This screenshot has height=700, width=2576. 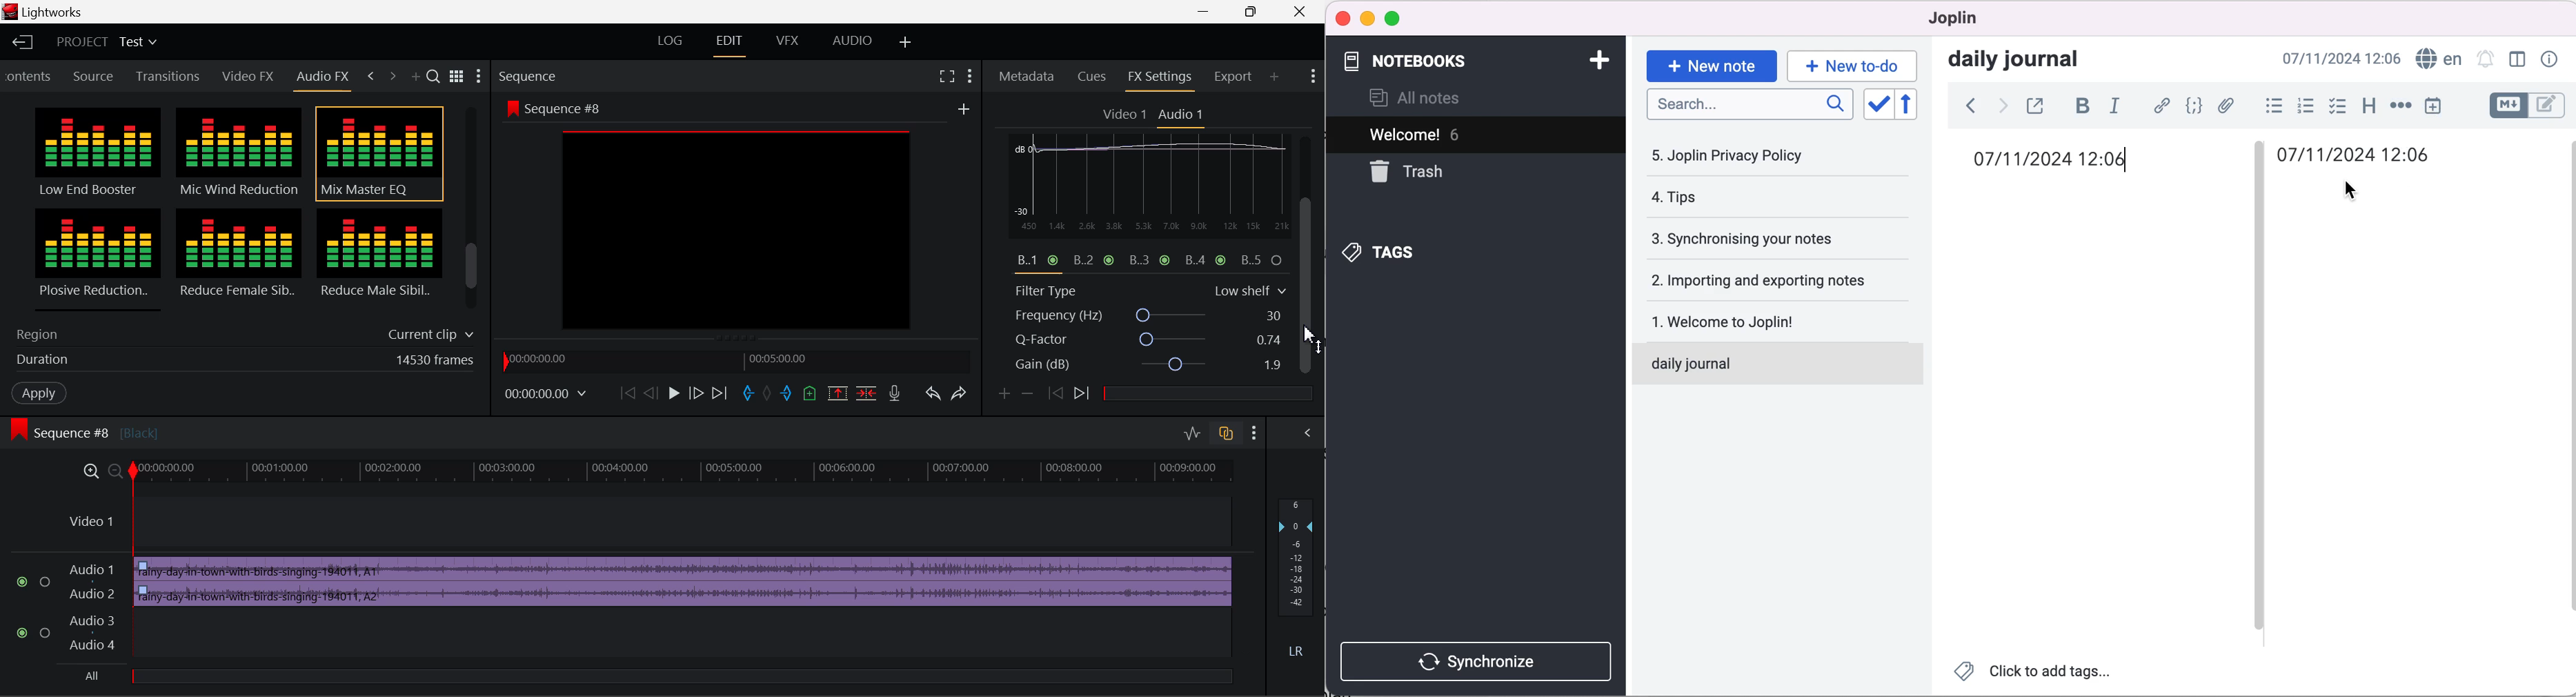 I want to click on Scroll Bar, so click(x=472, y=211).